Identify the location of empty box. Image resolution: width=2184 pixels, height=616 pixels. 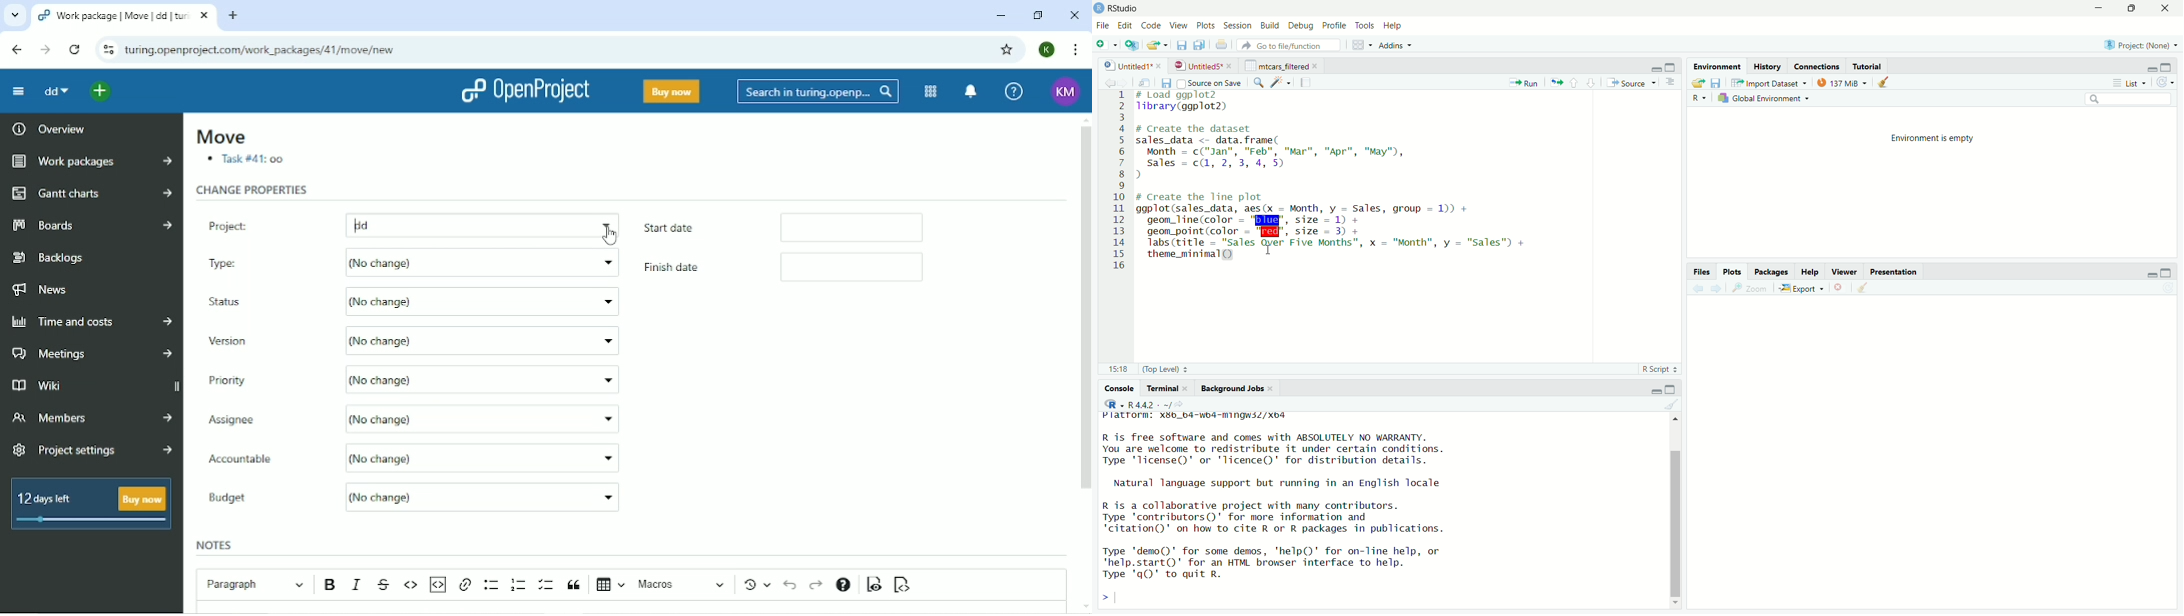
(870, 266).